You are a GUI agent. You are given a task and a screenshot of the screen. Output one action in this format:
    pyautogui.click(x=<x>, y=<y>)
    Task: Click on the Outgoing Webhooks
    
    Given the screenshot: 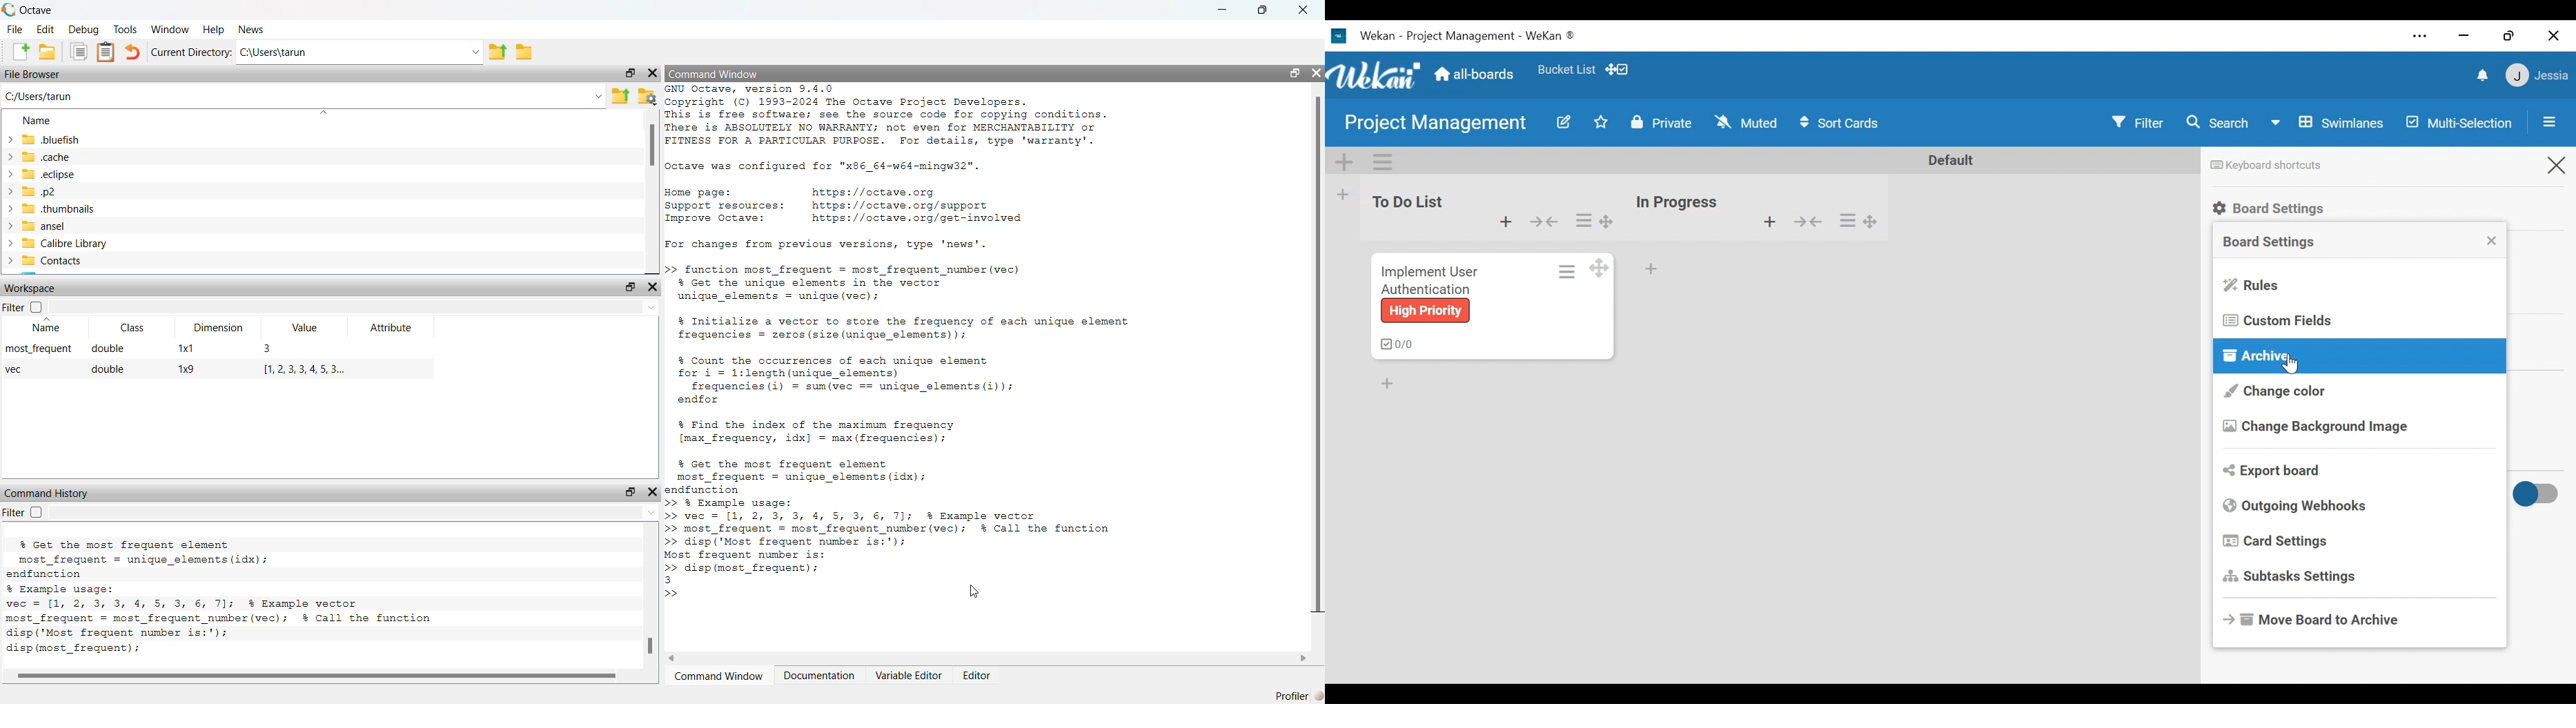 What is the action you would take?
    pyautogui.click(x=2298, y=506)
    